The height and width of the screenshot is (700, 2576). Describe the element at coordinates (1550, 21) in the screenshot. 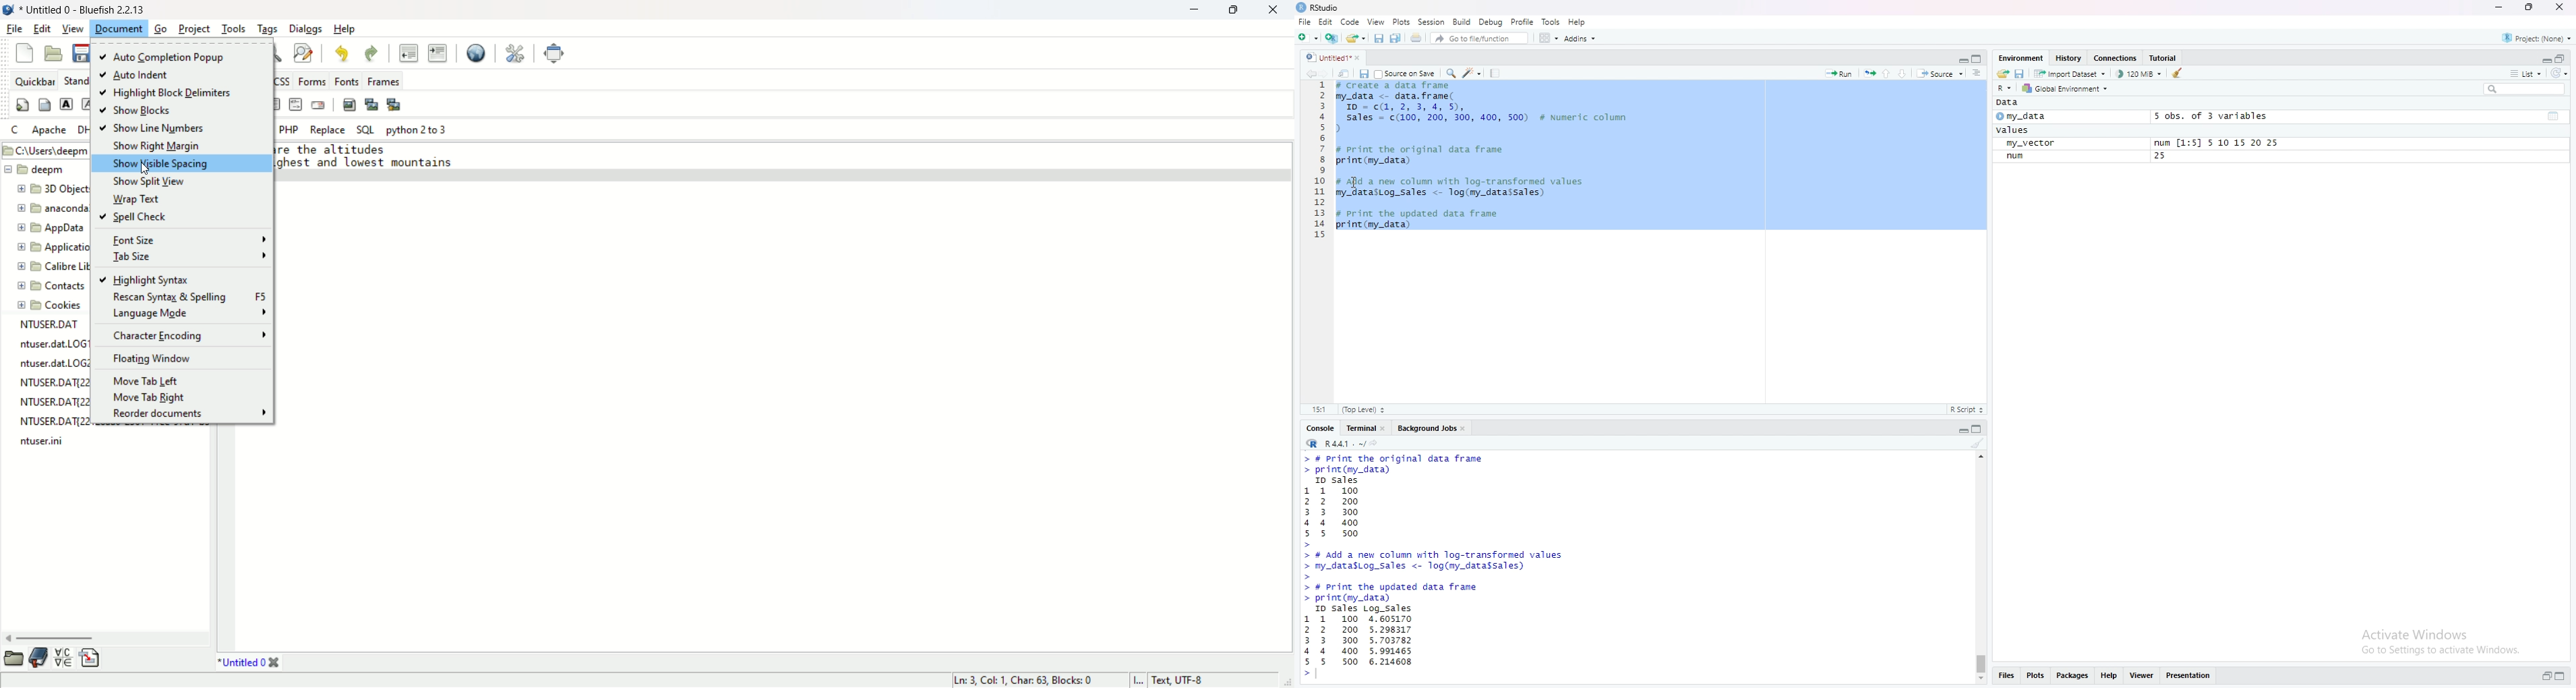

I see `Tools` at that location.